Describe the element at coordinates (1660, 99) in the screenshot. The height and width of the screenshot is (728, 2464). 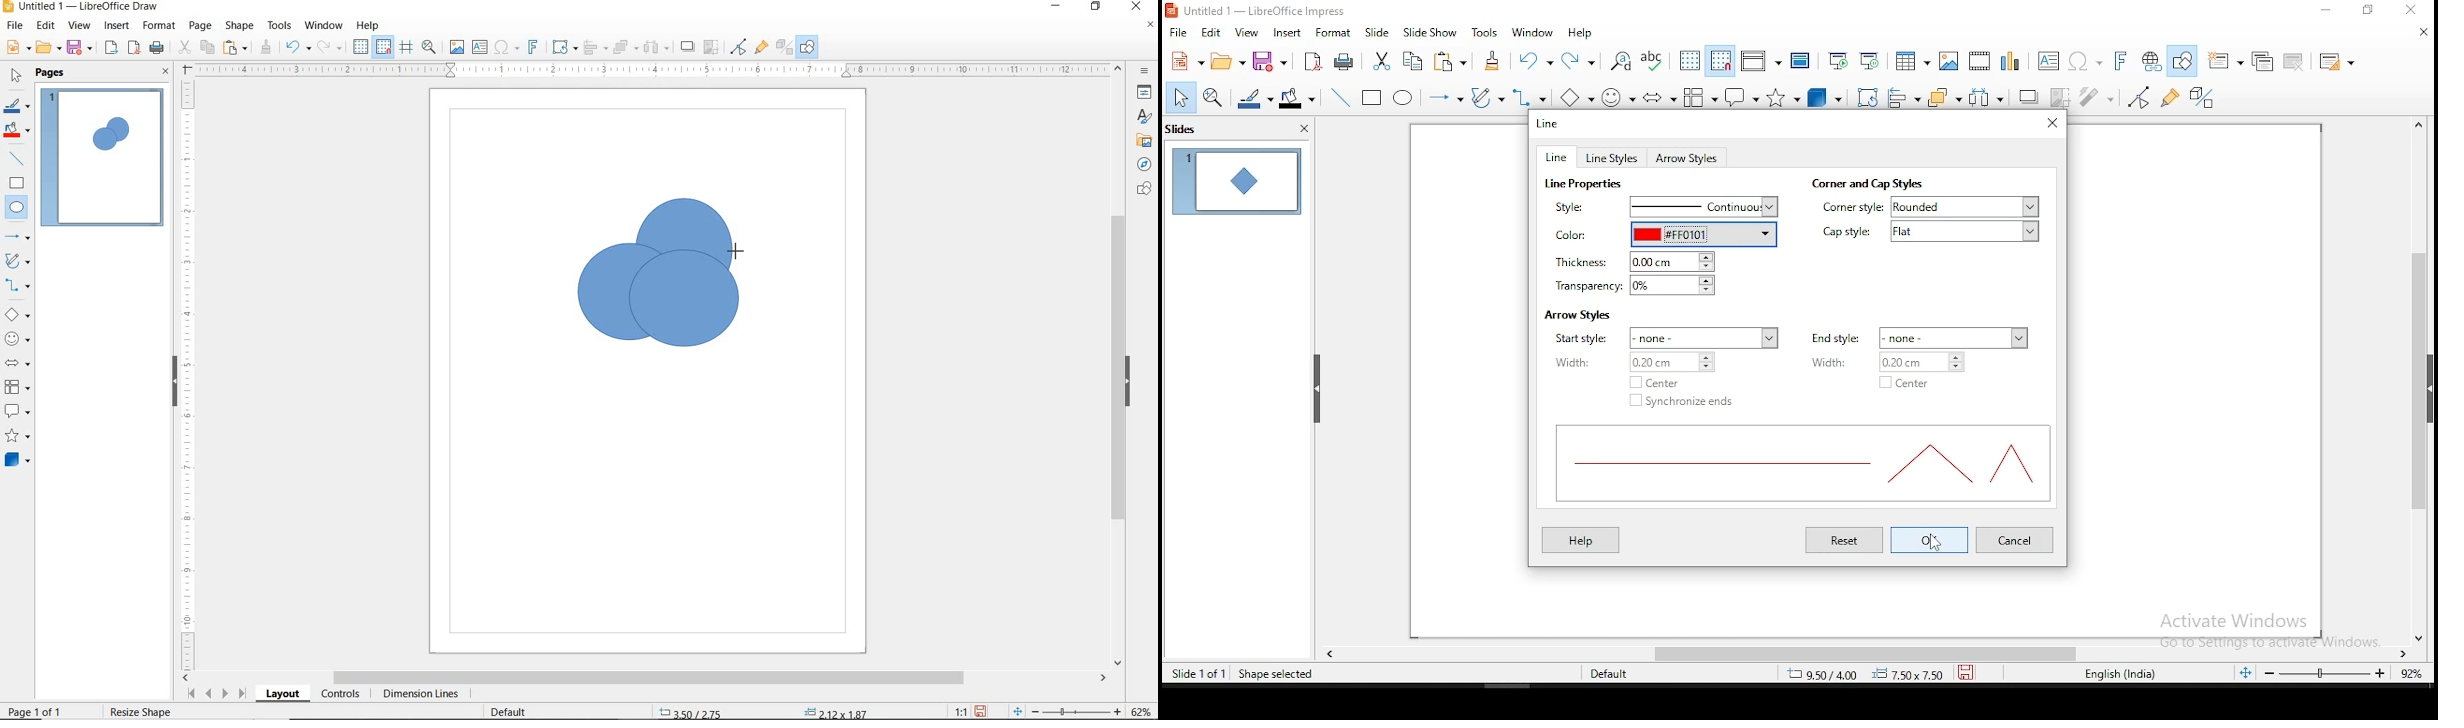
I see `block arrows` at that location.